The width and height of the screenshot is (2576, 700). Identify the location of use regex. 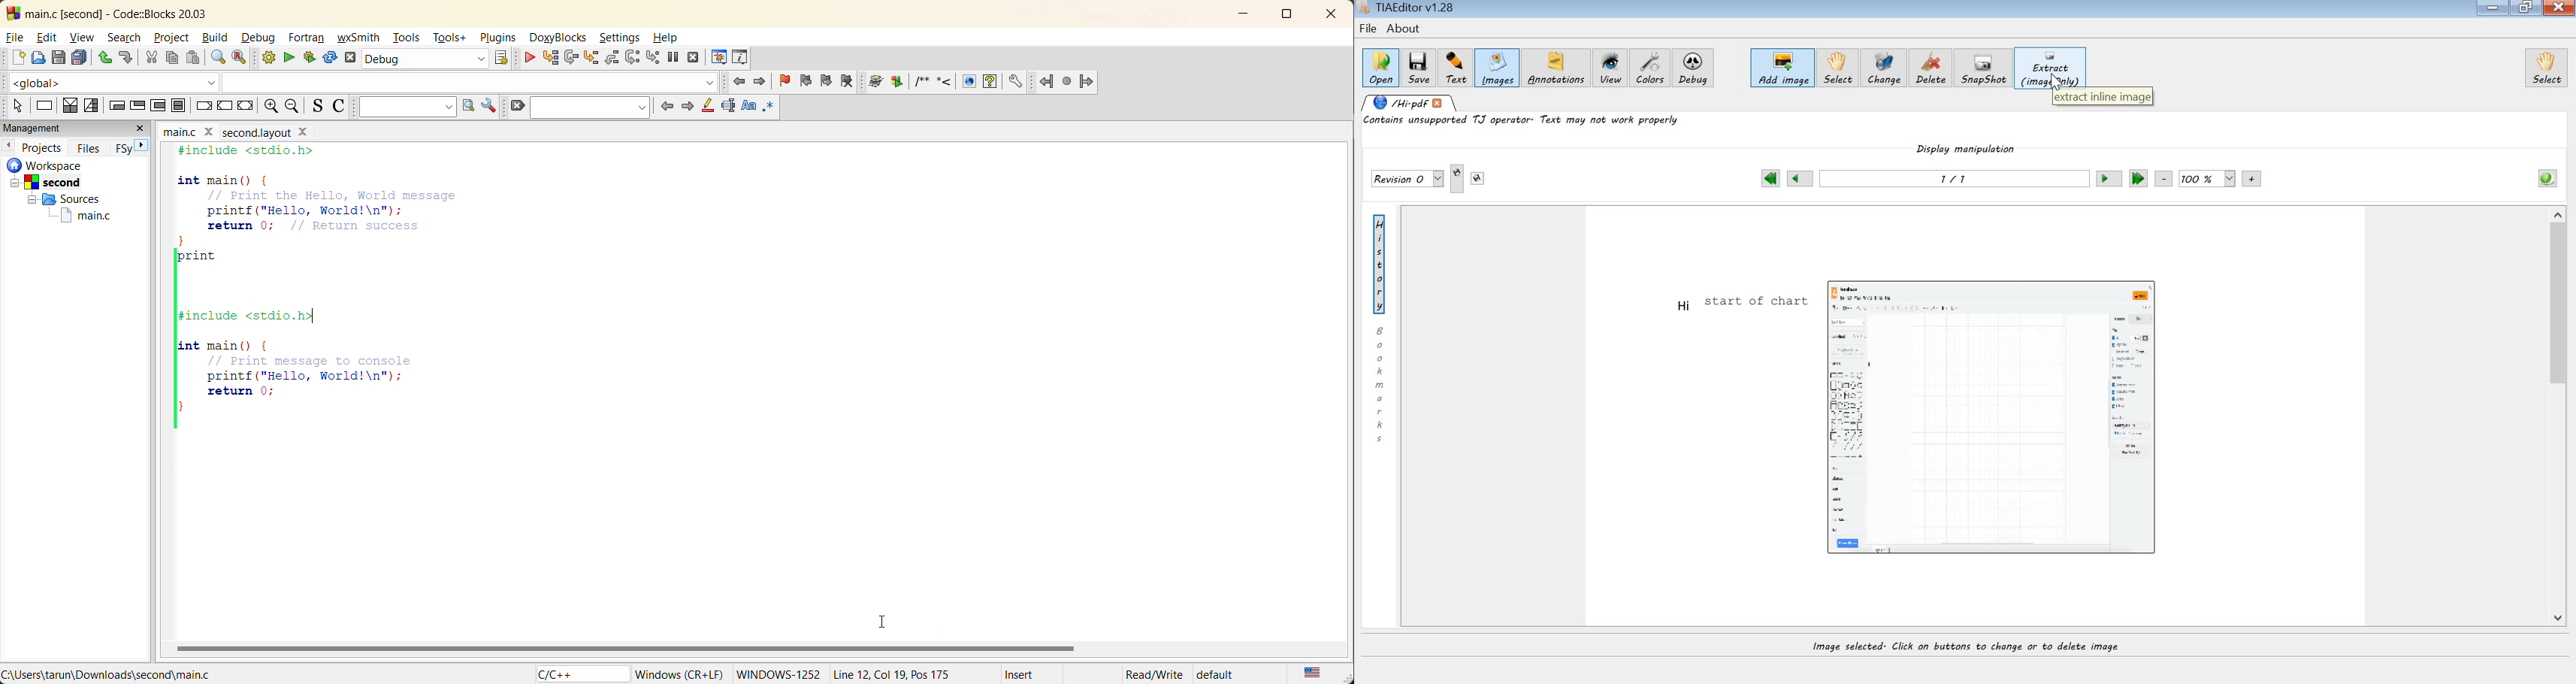
(770, 108).